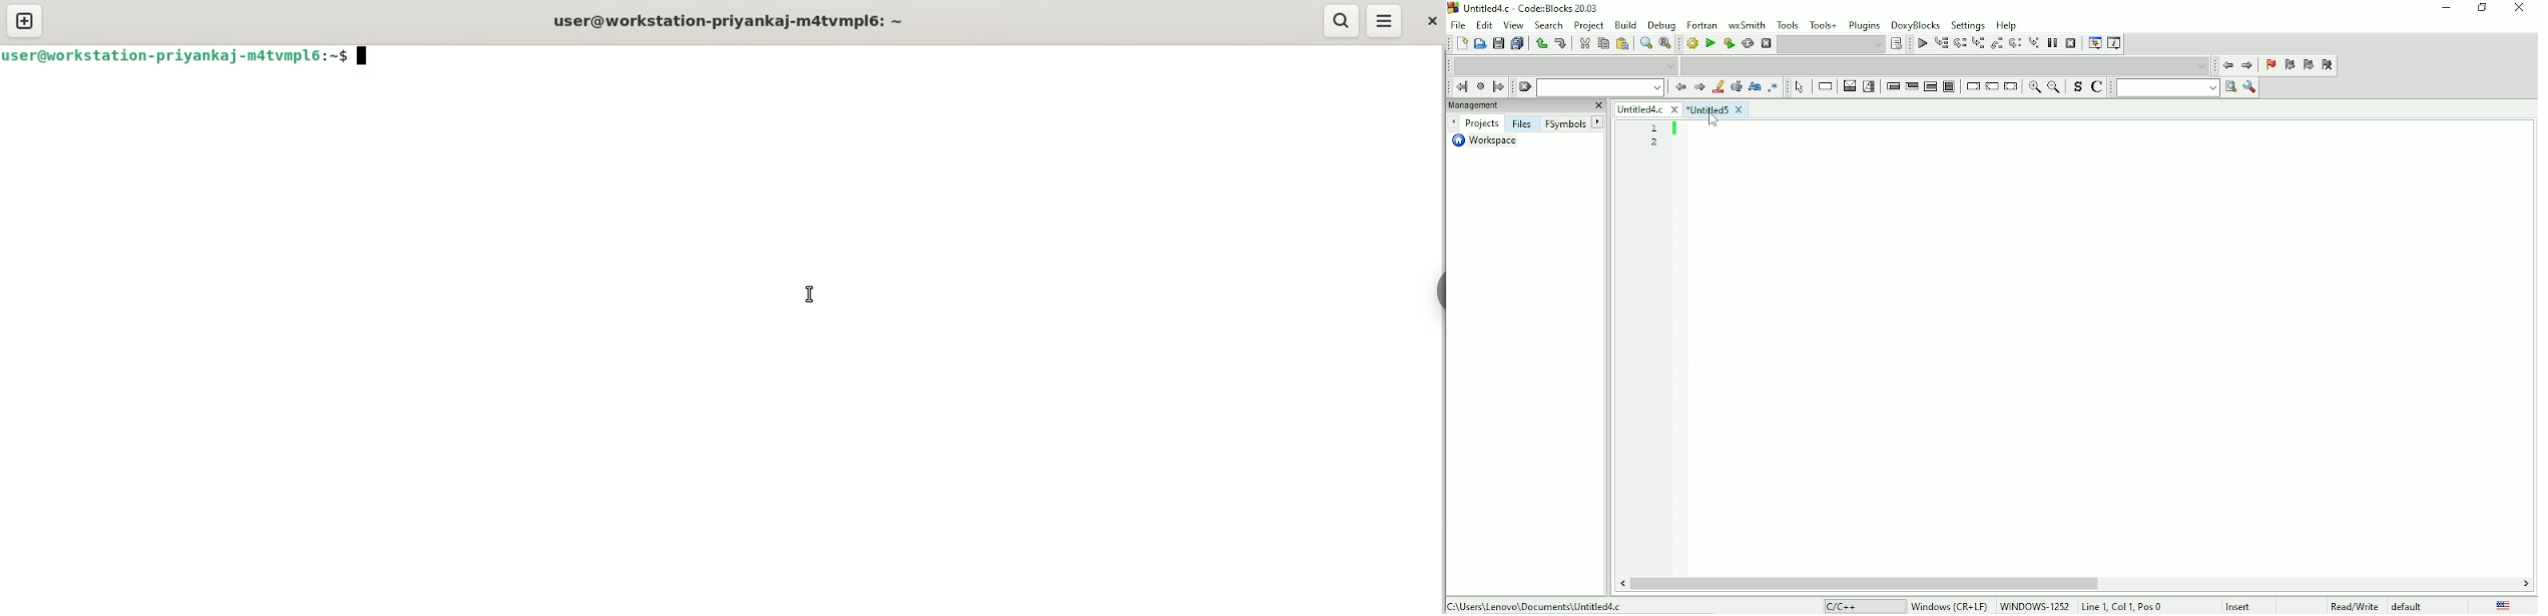 The image size is (2548, 616). What do you see at coordinates (1709, 44) in the screenshot?
I see `Run` at bounding box center [1709, 44].